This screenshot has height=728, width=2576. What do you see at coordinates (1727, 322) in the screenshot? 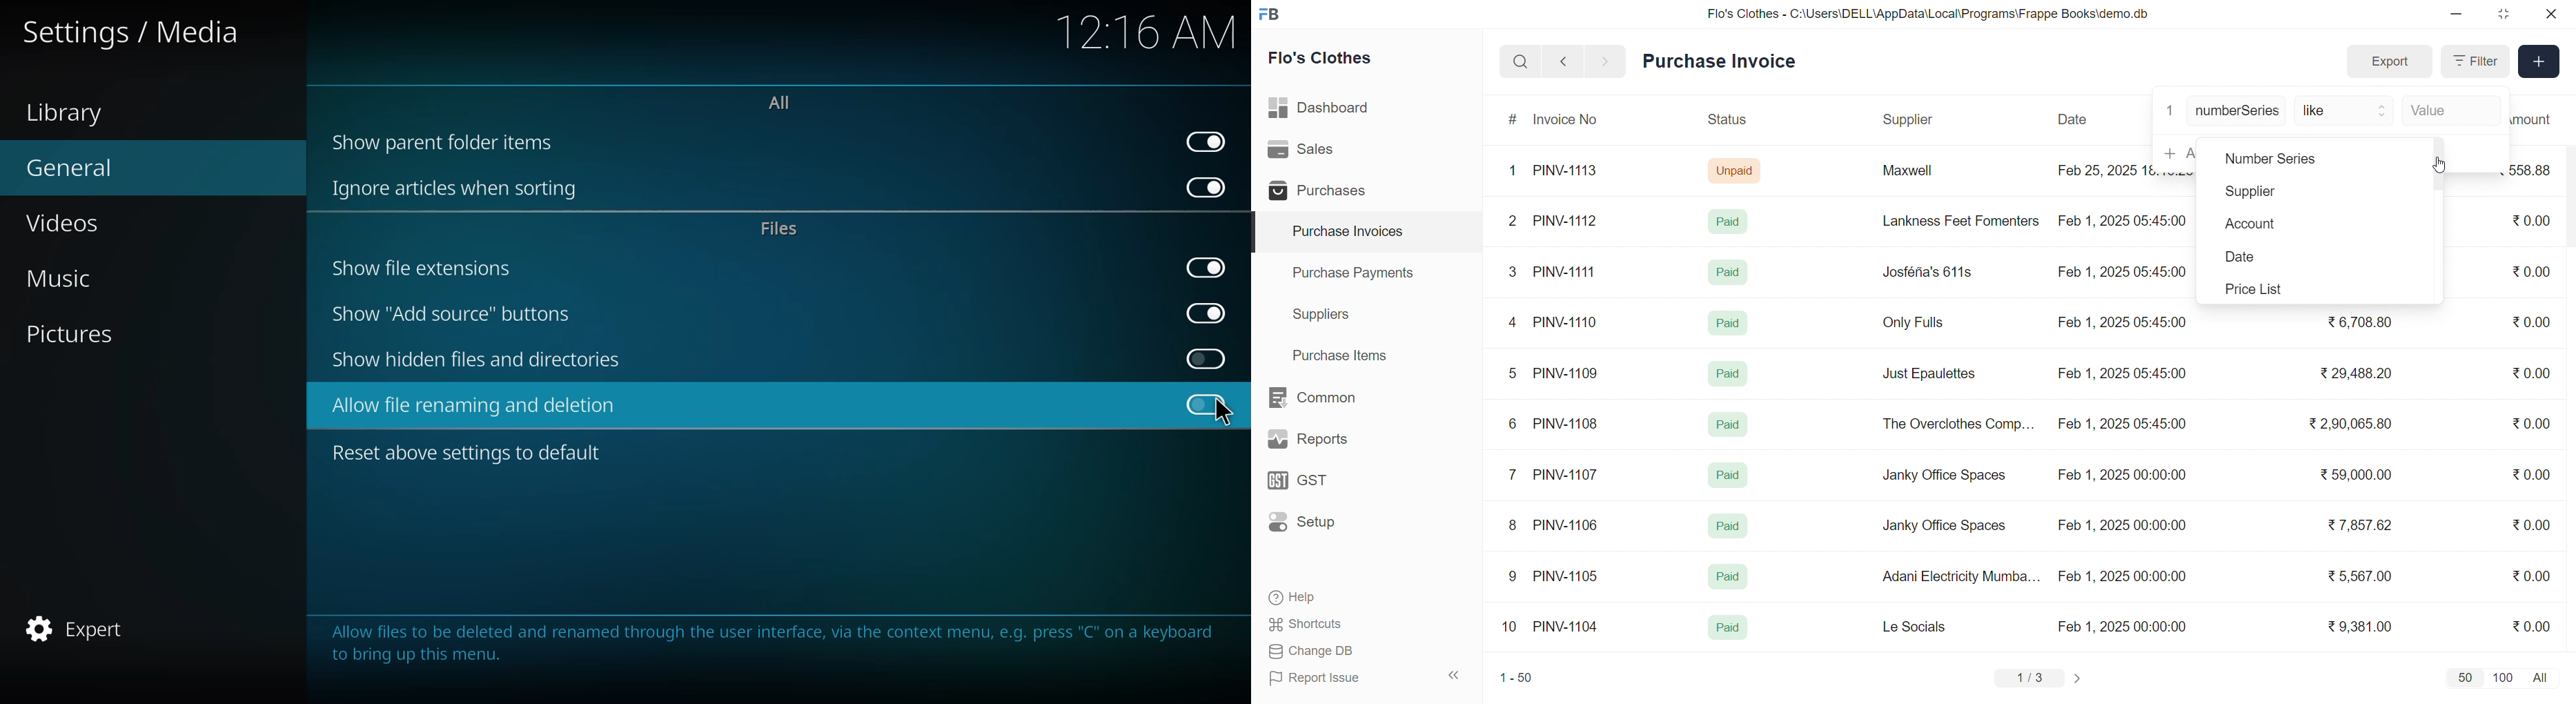
I see `Paid` at bounding box center [1727, 322].